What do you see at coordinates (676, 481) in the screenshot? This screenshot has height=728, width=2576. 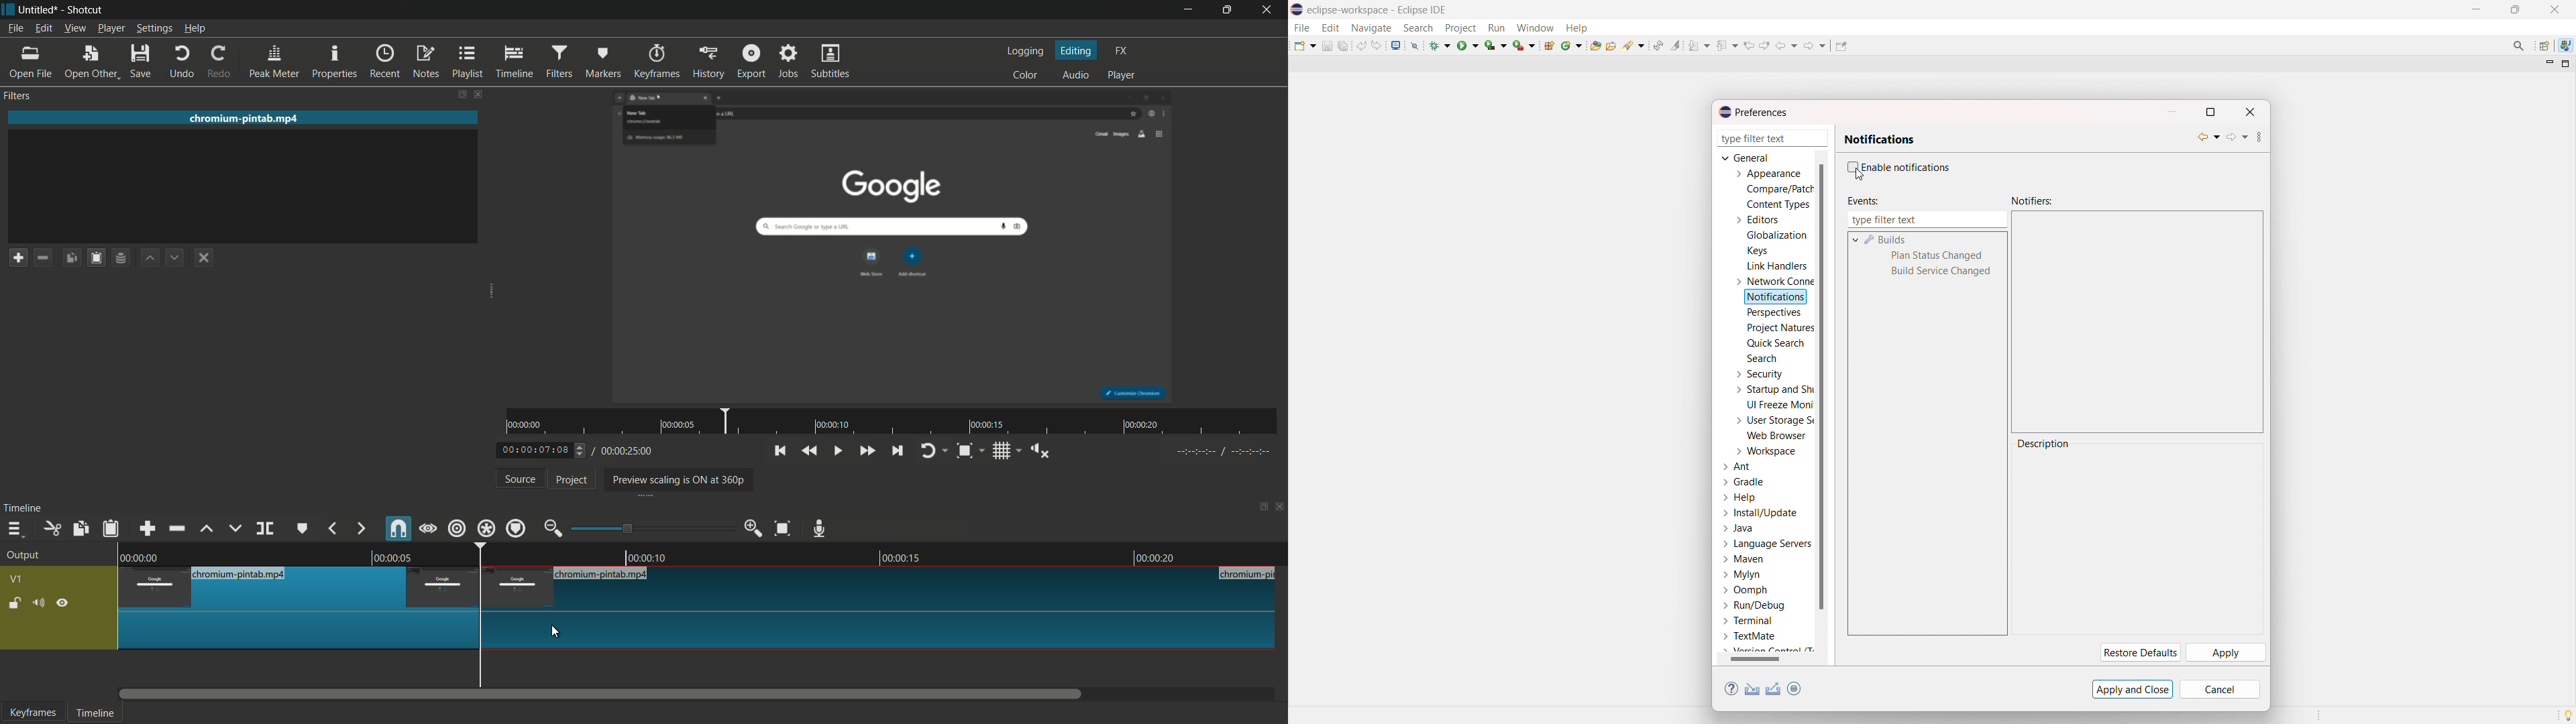 I see `preview scaling is on at 360p` at bounding box center [676, 481].